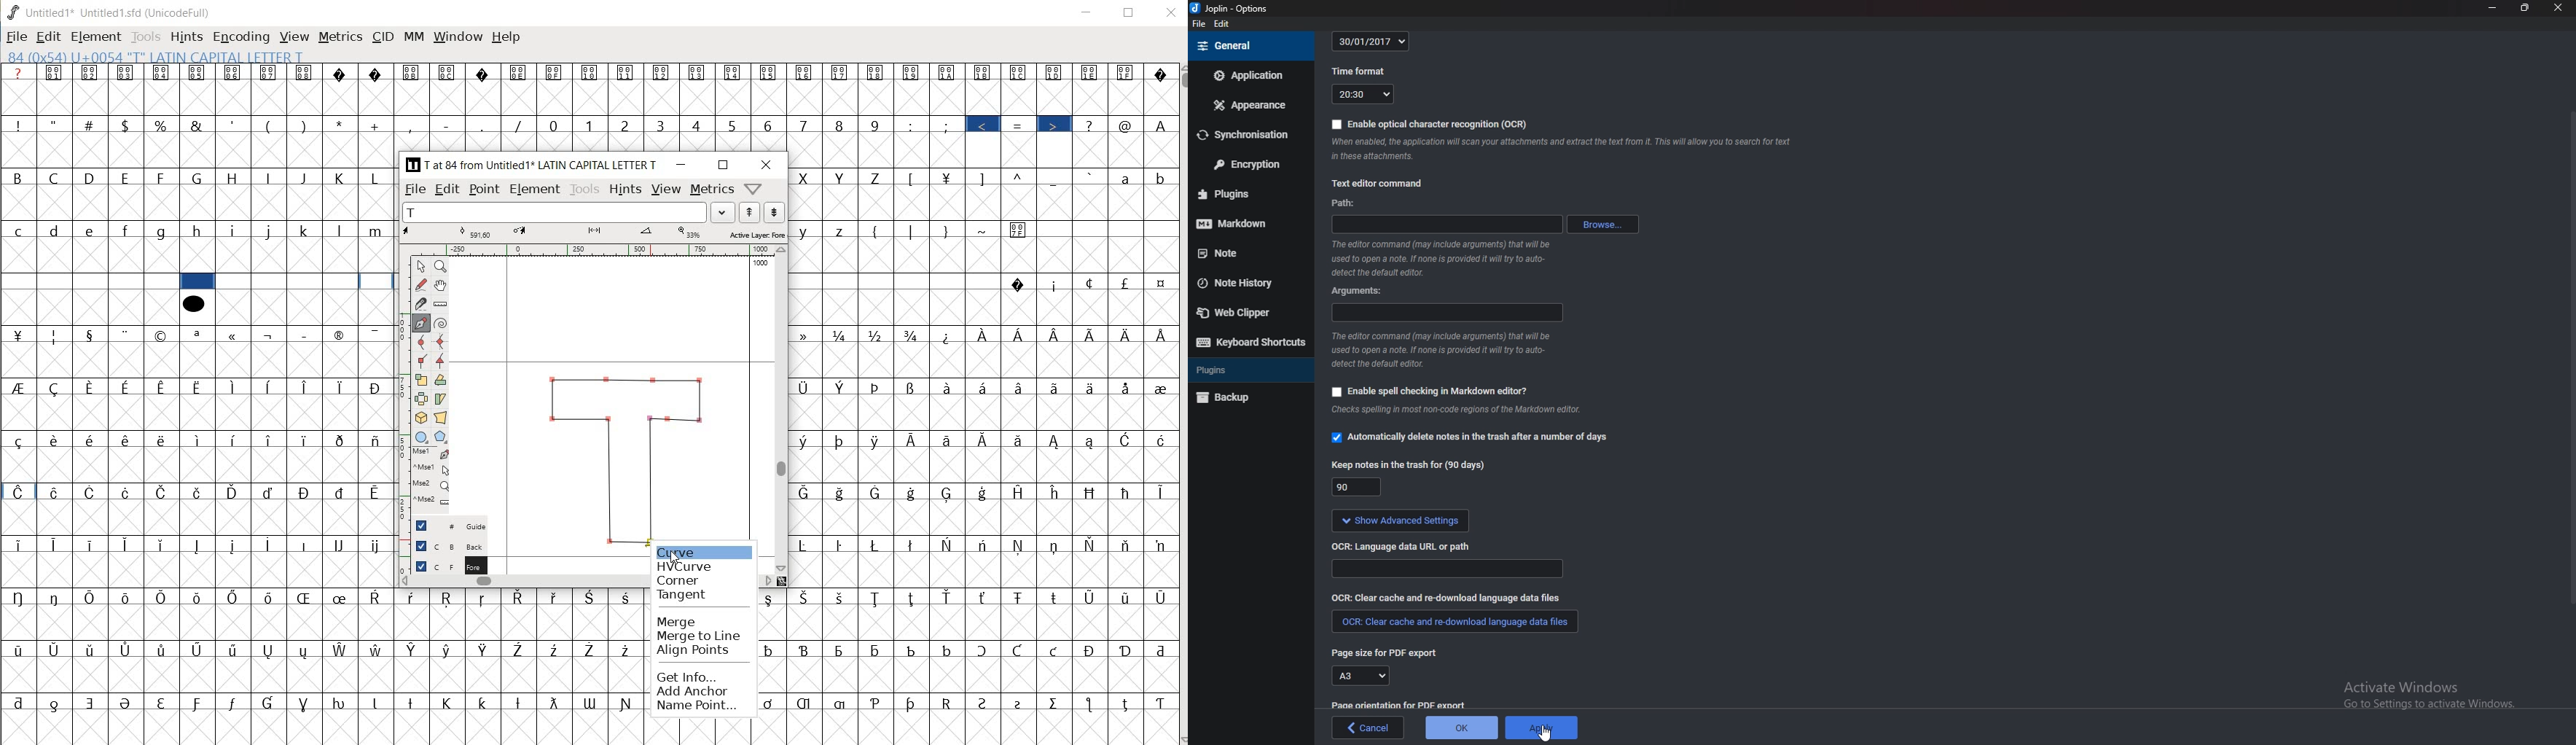 This screenshot has width=2576, height=756. What do you see at coordinates (1124, 596) in the screenshot?
I see `Symbol` at bounding box center [1124, 596].